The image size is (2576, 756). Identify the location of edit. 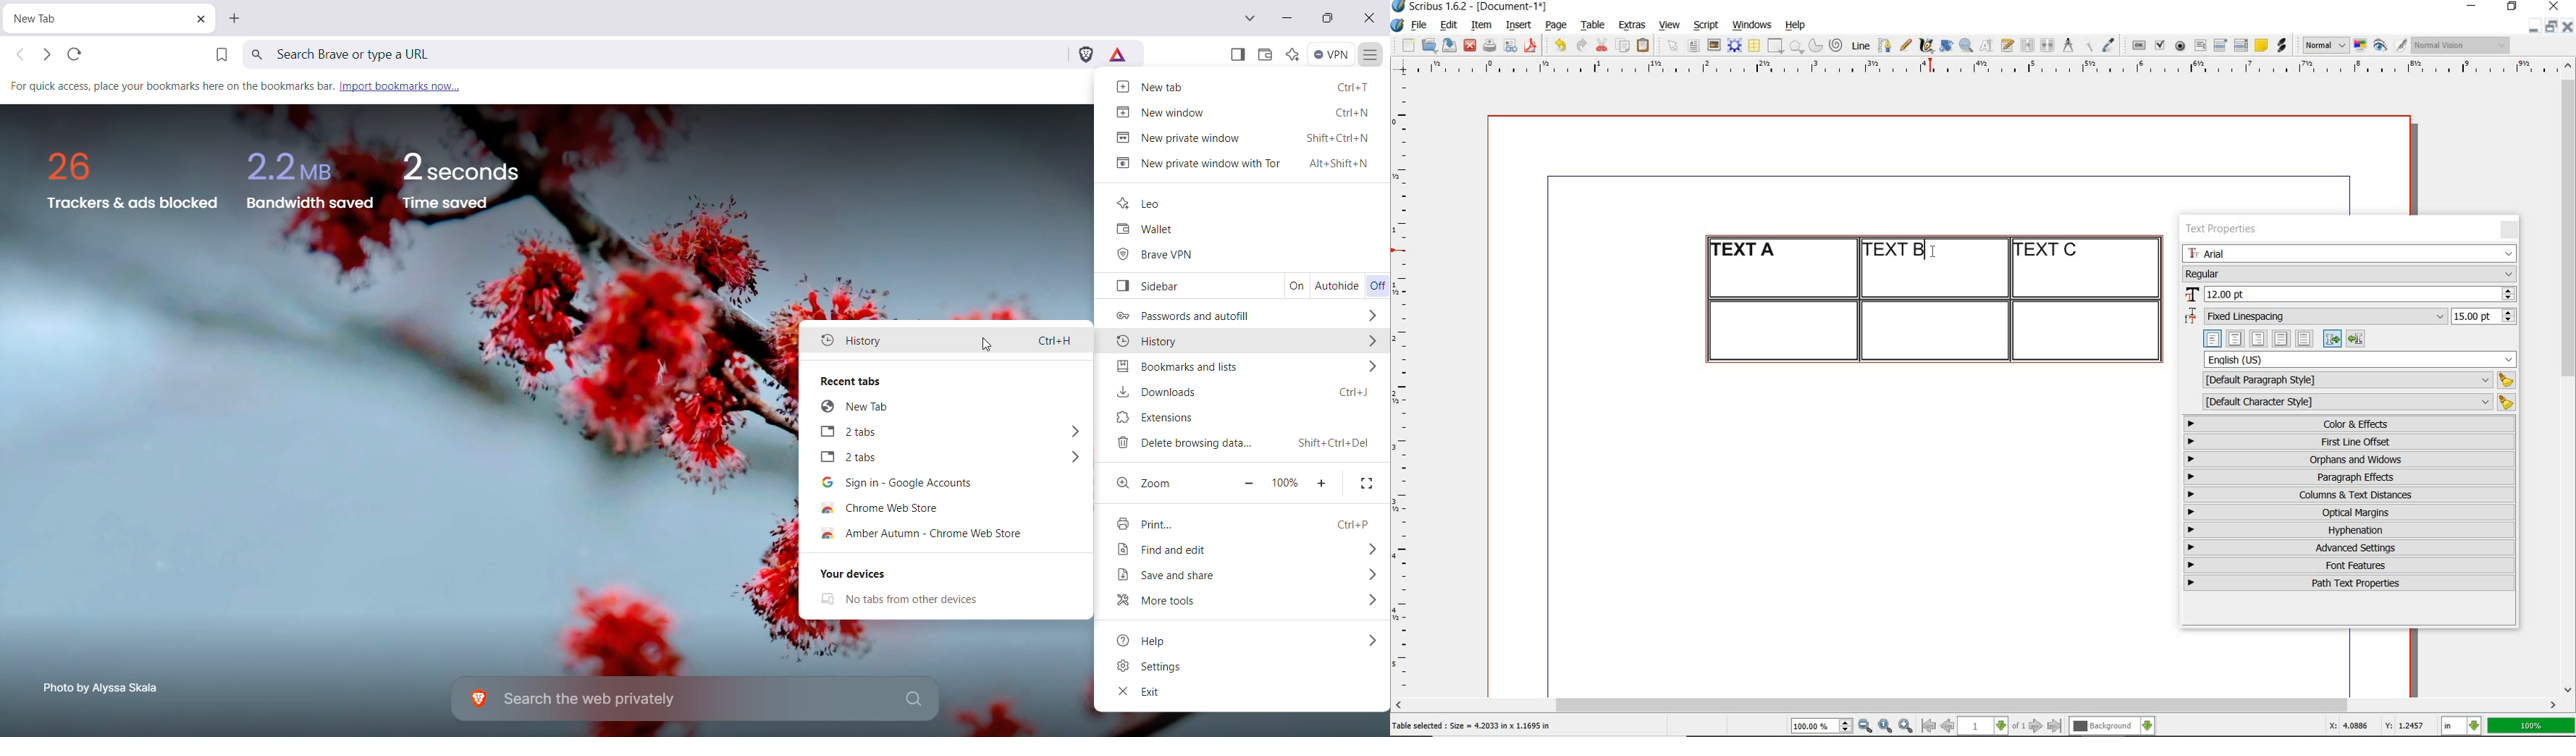
(1449, 25).